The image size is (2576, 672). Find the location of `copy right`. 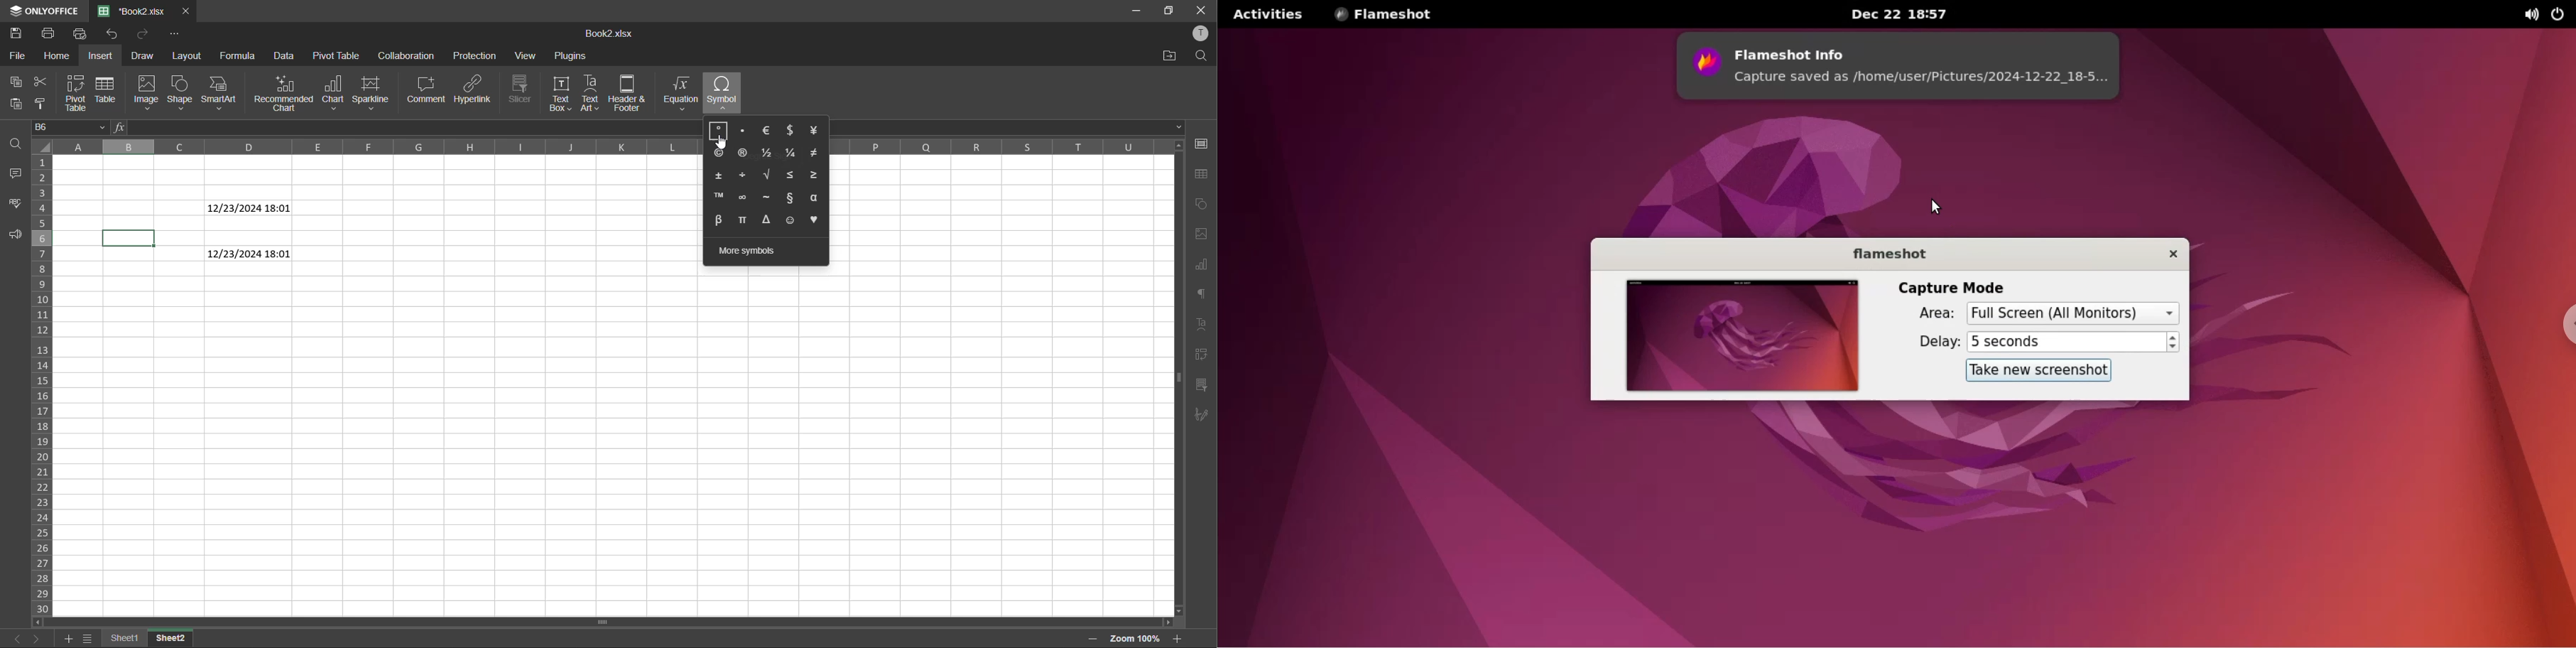

copy right is located at coordinates (719, 153).